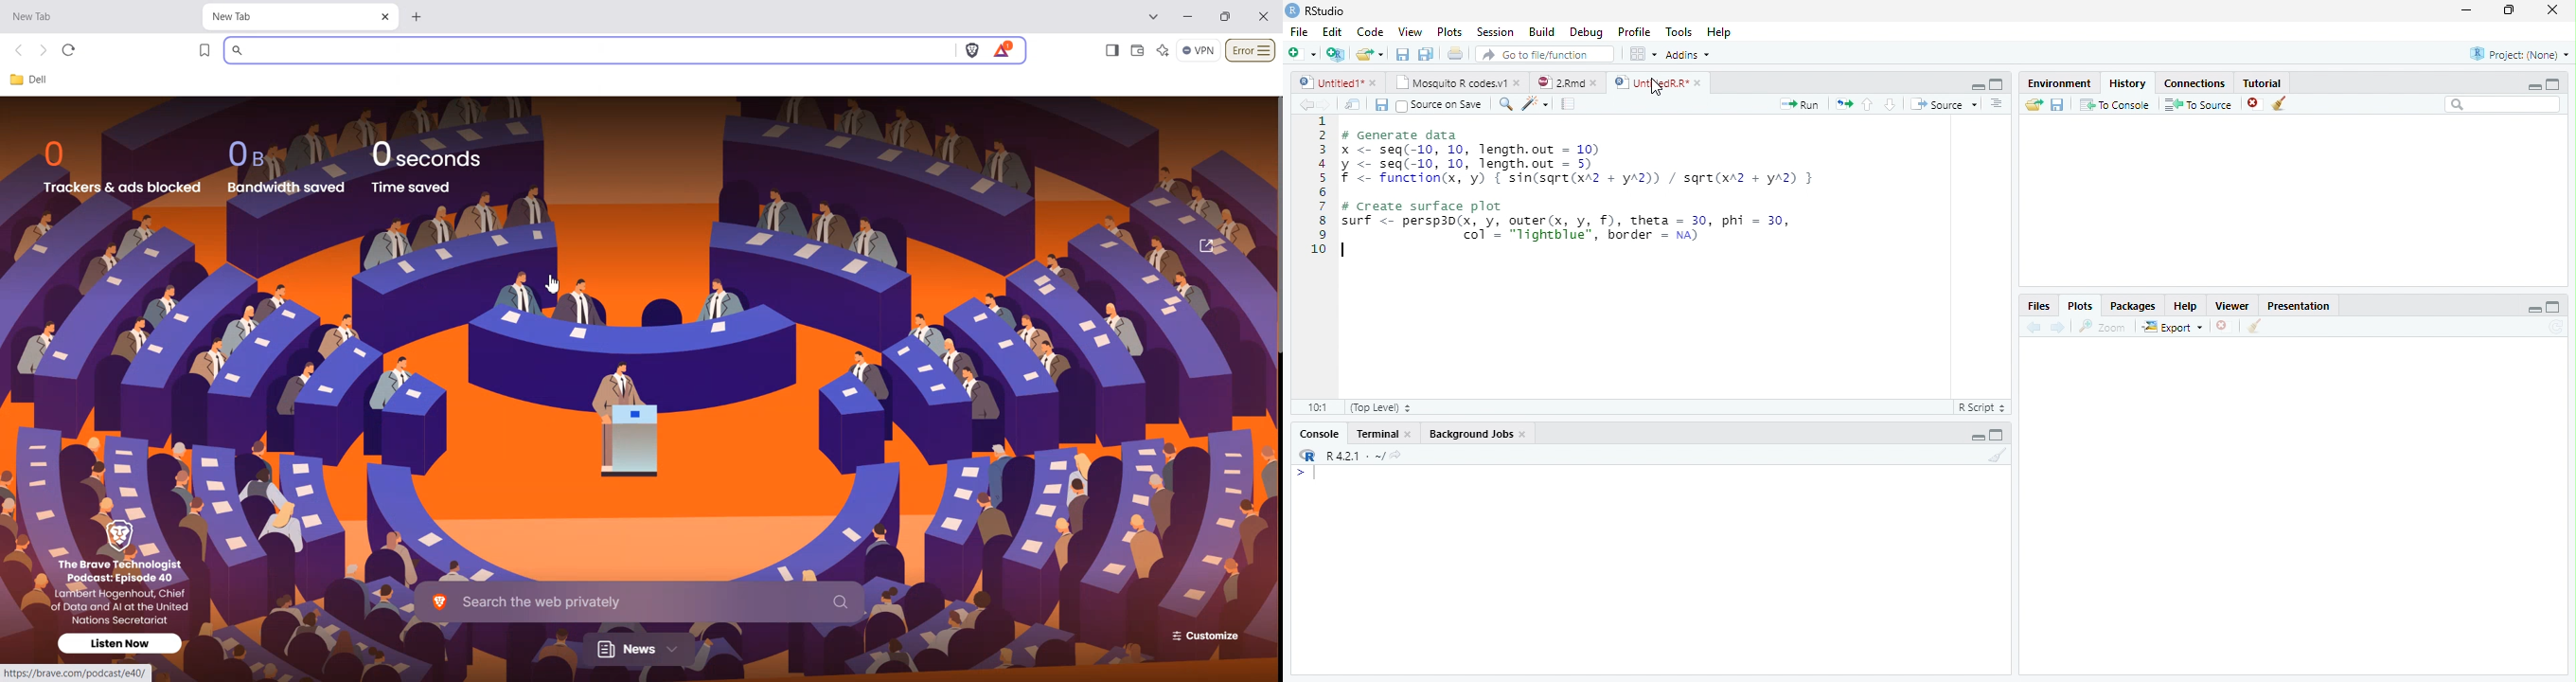 This screenshot has width=2576, height=700. What do you see at coordinates (1362, 54) in the screenshot?
I see `Open an existing file` at bounding box center [1362, 54].